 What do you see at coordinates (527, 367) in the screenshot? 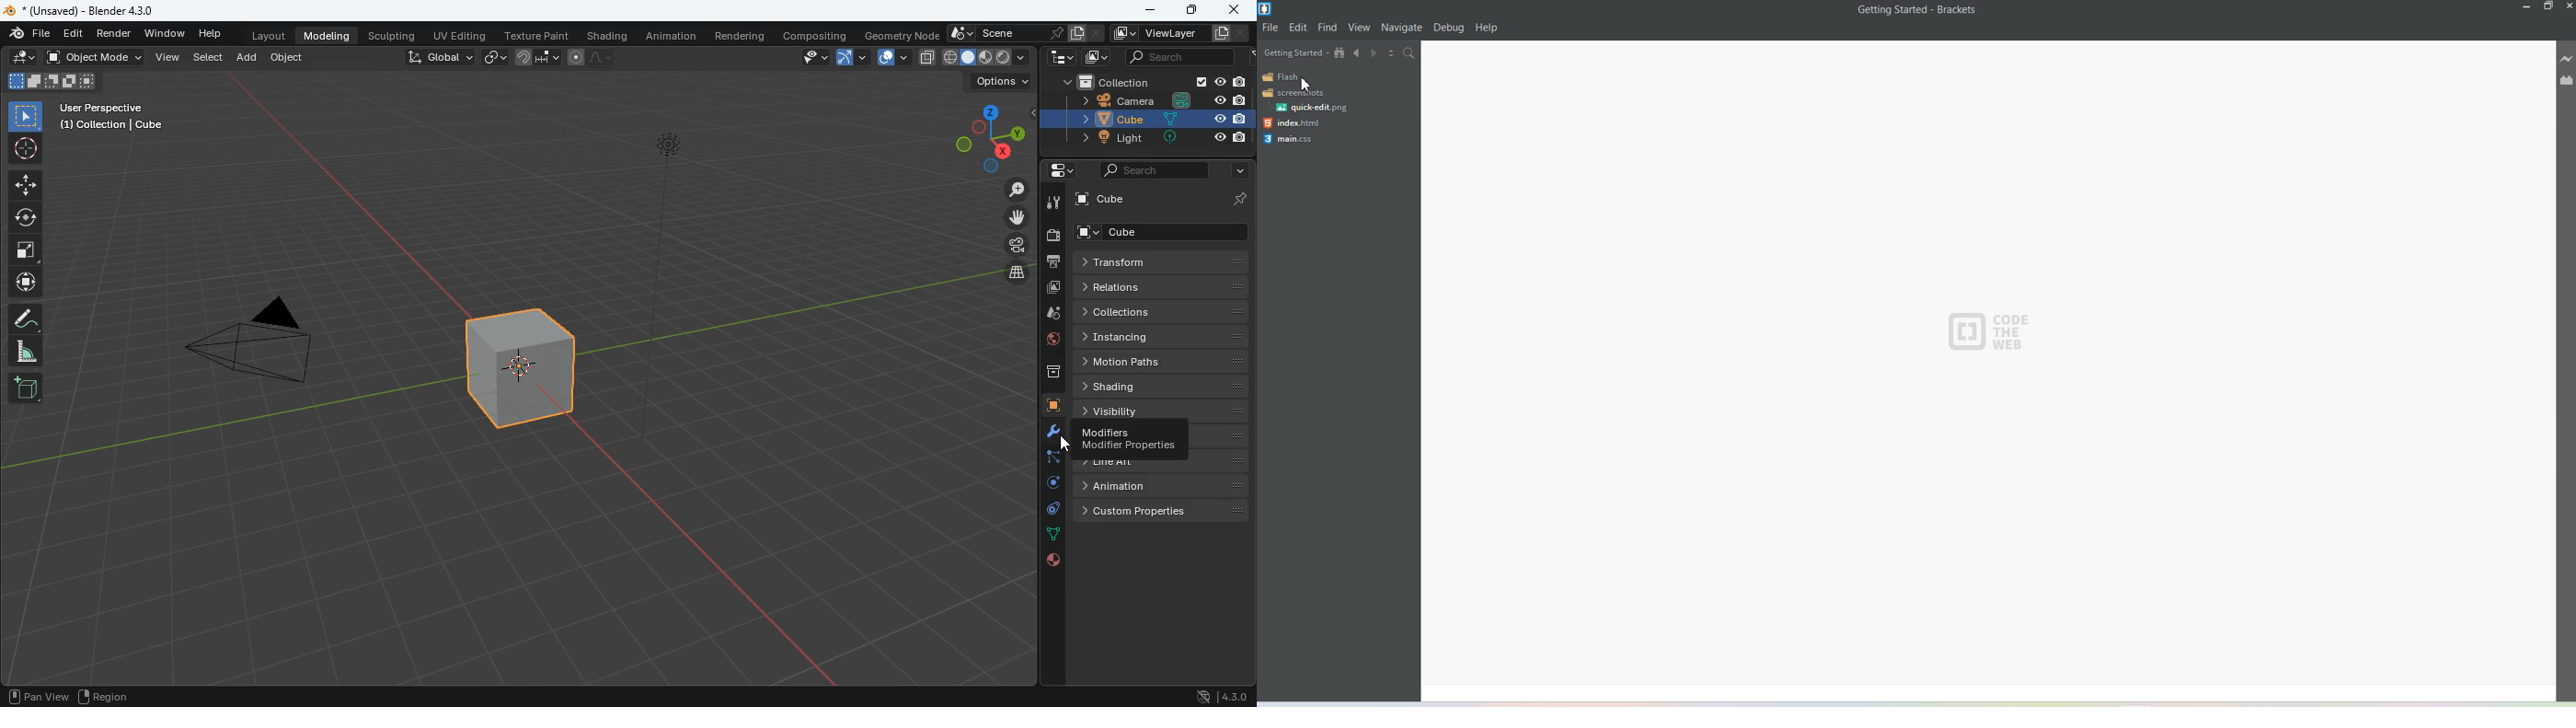
I see `cube` at bounding box center [527, 367].